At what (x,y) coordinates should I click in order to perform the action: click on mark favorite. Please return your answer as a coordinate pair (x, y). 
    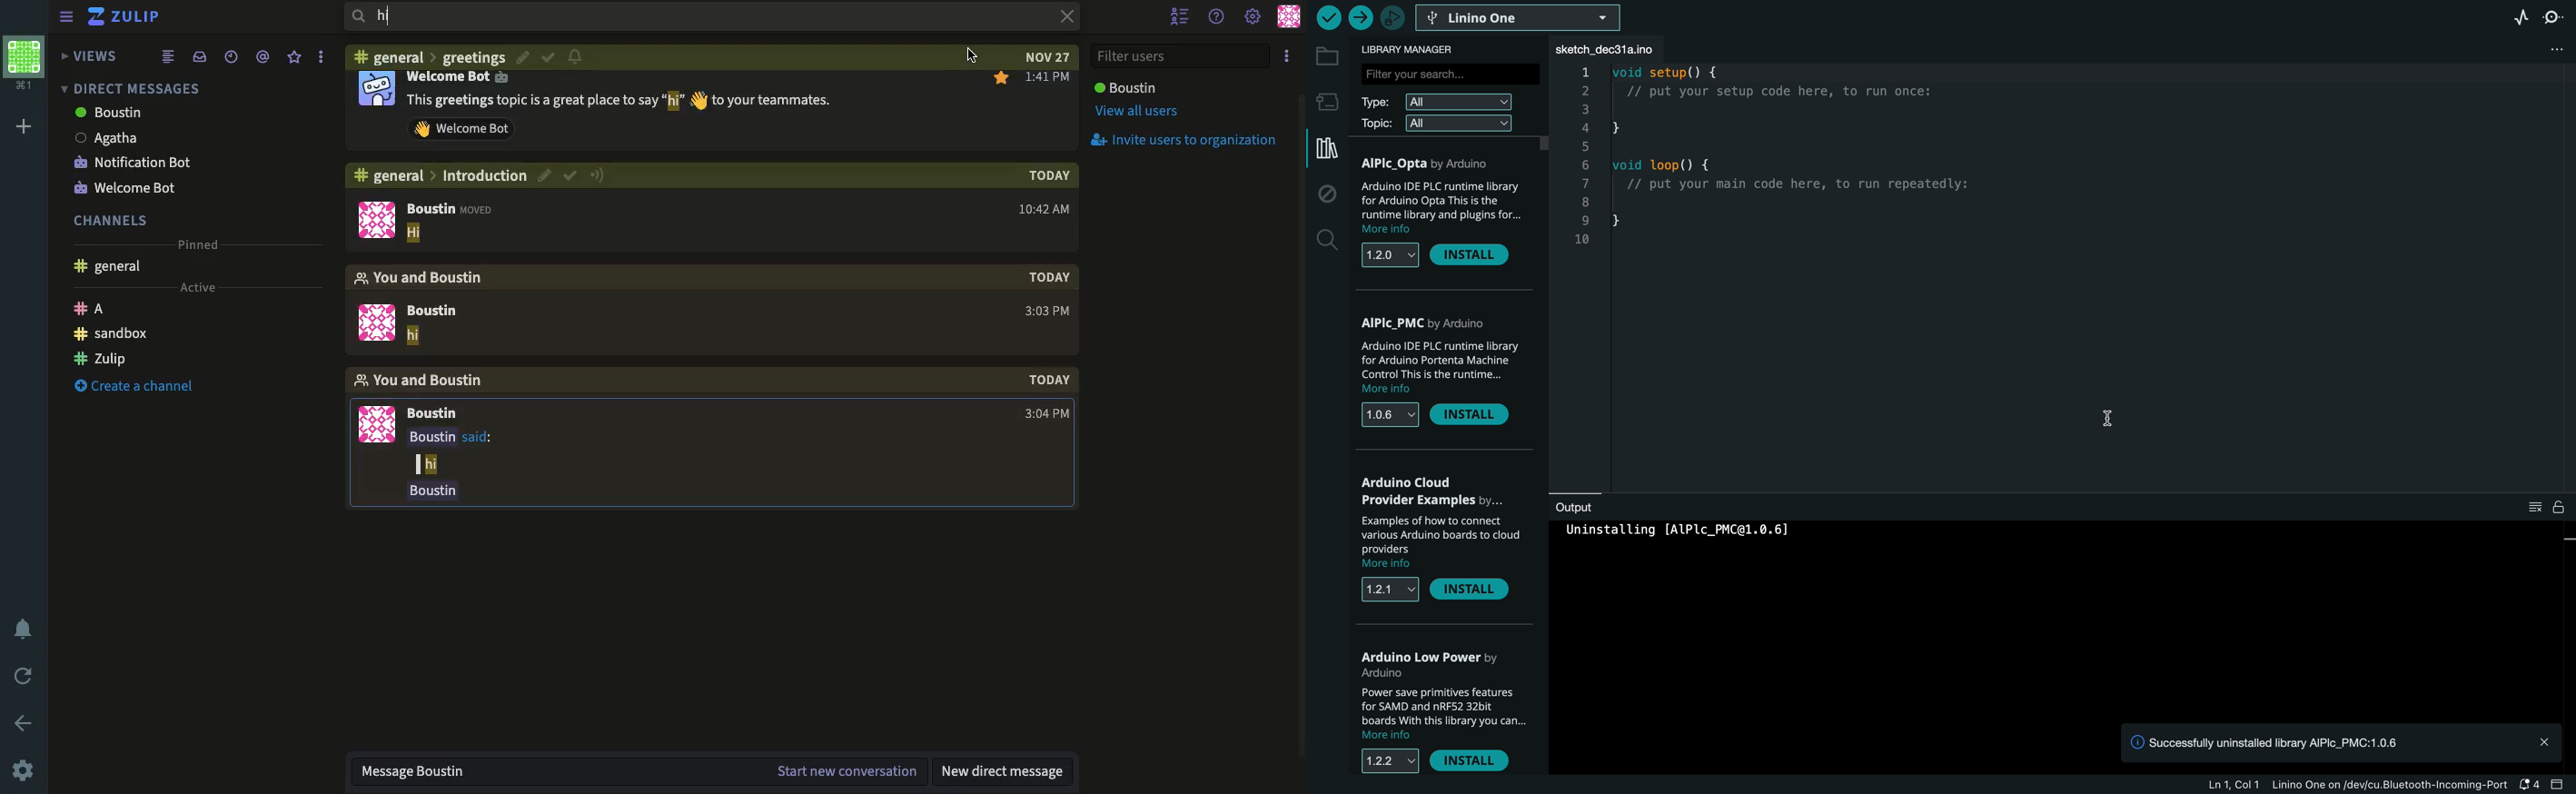
    Looking at the image, I should click on (1001, 79).